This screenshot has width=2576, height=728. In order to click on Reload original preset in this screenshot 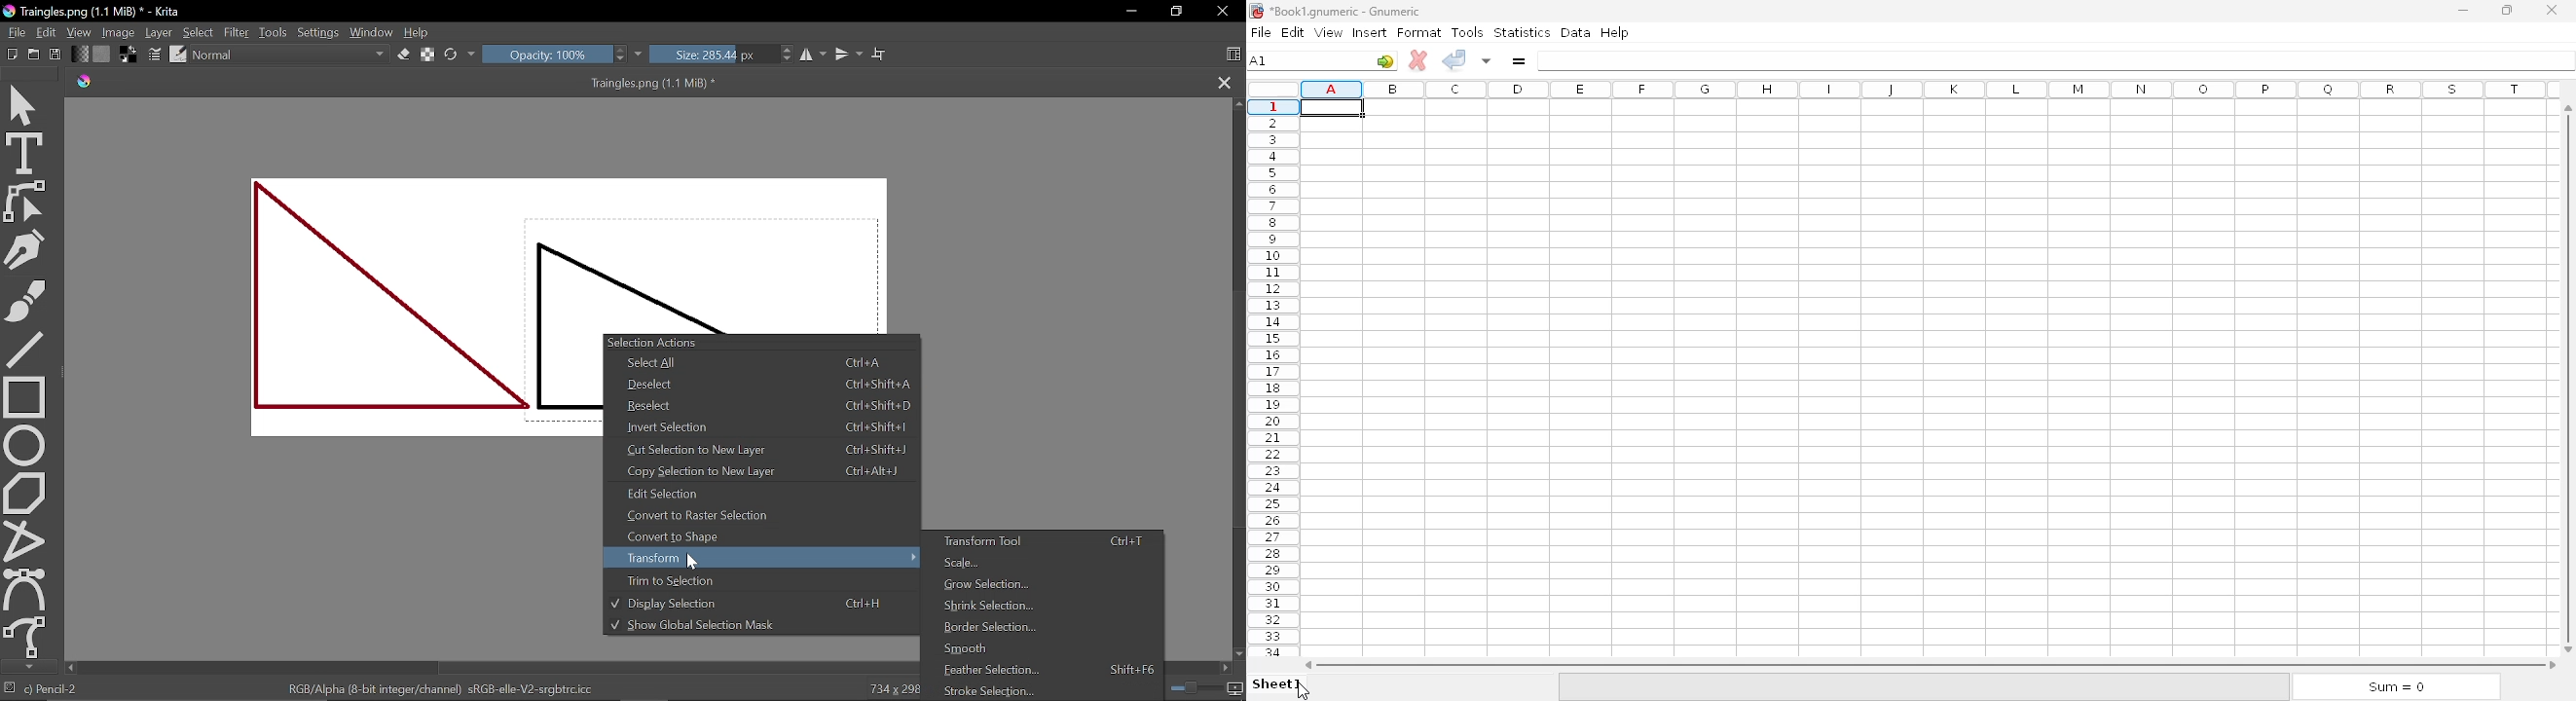, I will do `click(460, 55)`.